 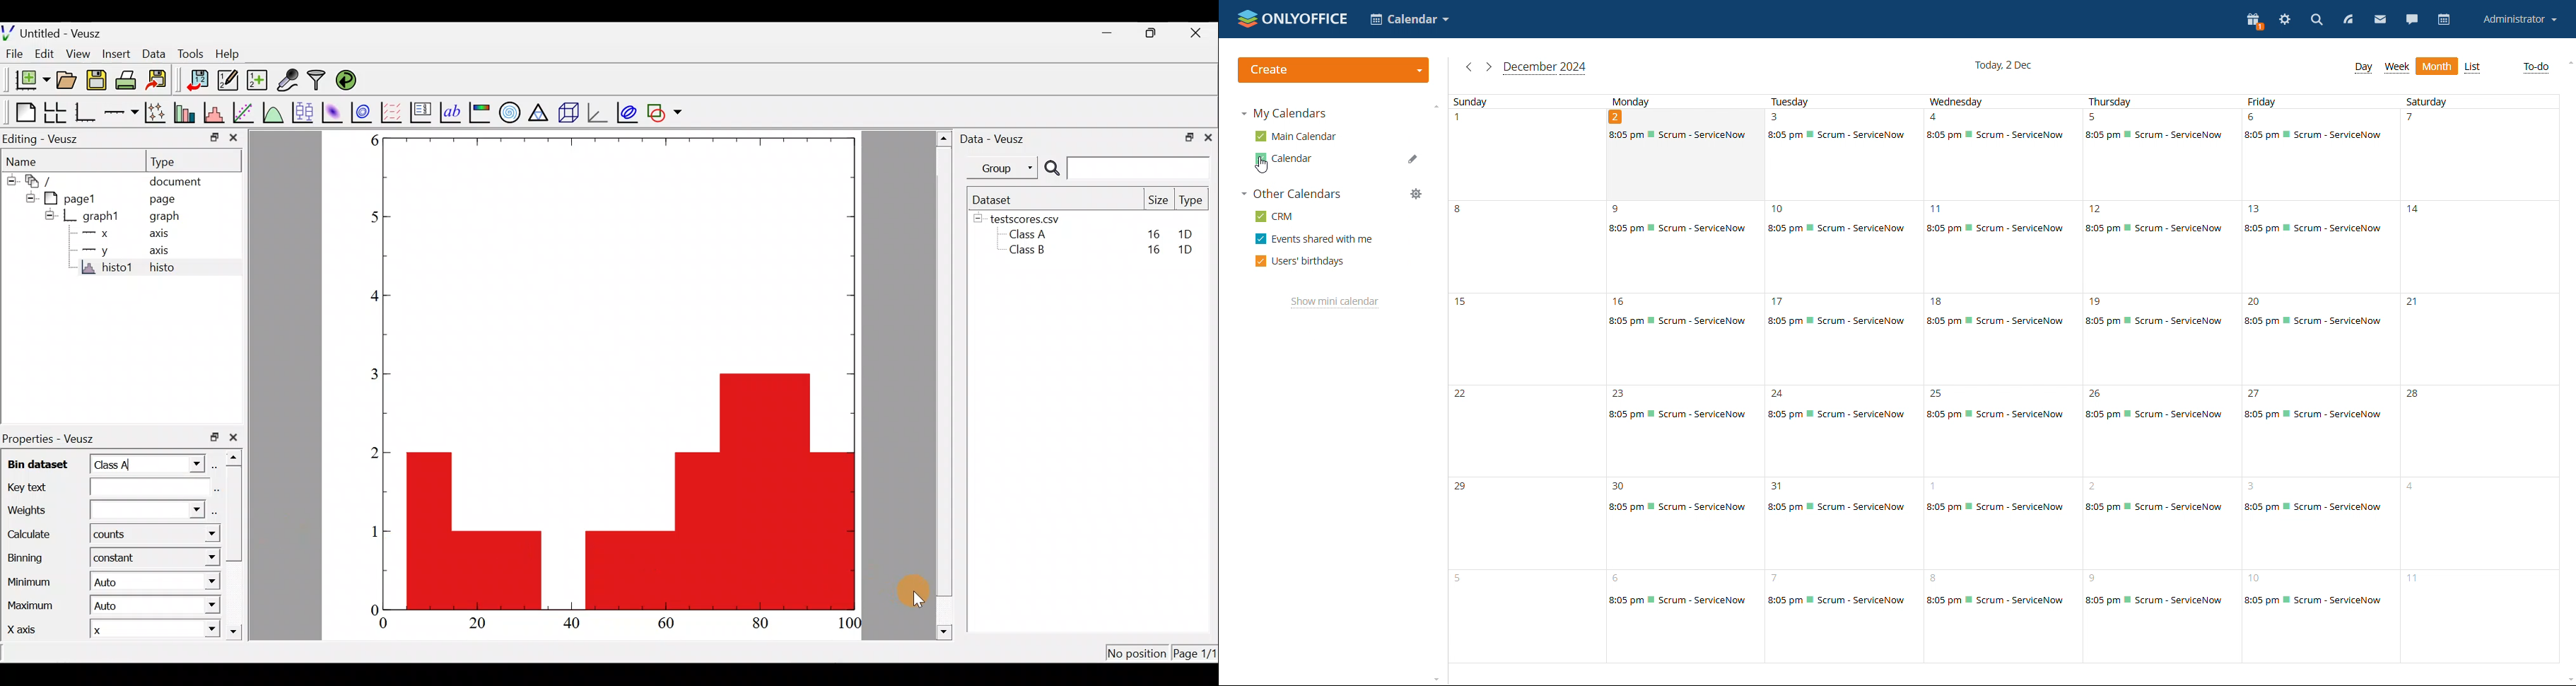 What do you see at coordinates (2444, 20) in the screenshot?
I see `calendar` at bounding box center [2444, 20].